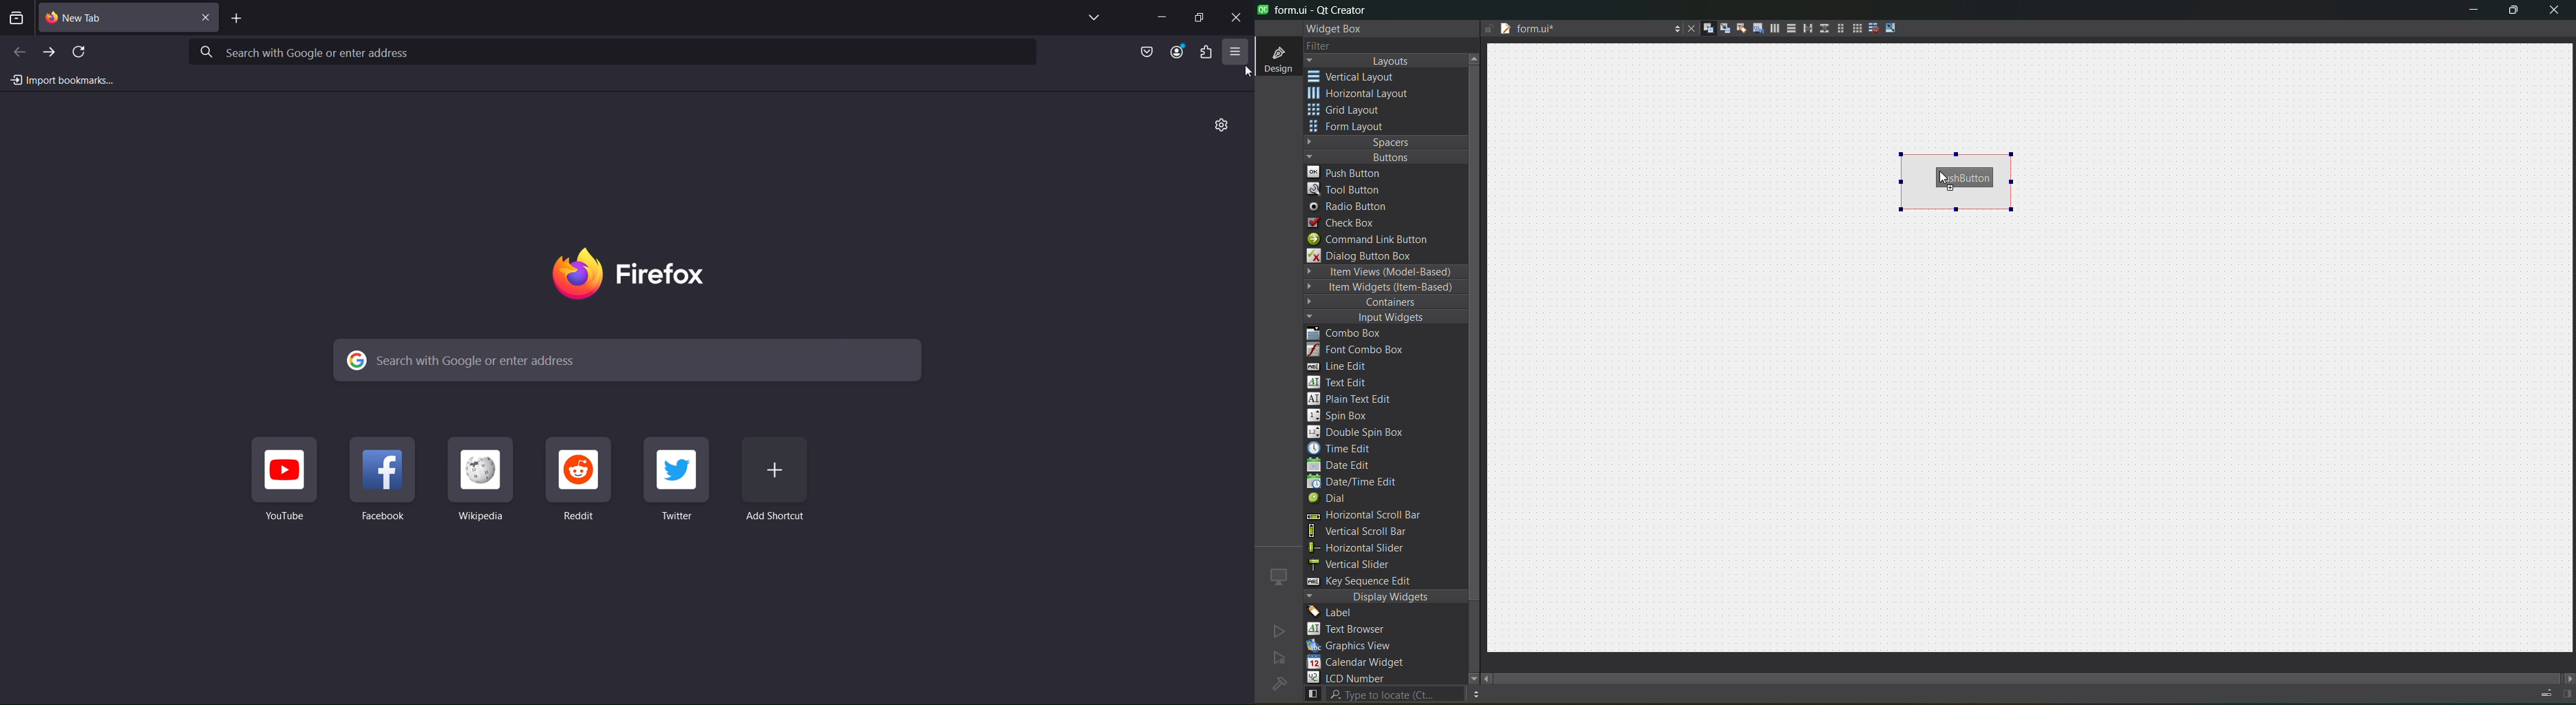  What do you see at coordinates (1332, 500) in the screenshot?
I see `dial` at bounding box center [1332, 500].